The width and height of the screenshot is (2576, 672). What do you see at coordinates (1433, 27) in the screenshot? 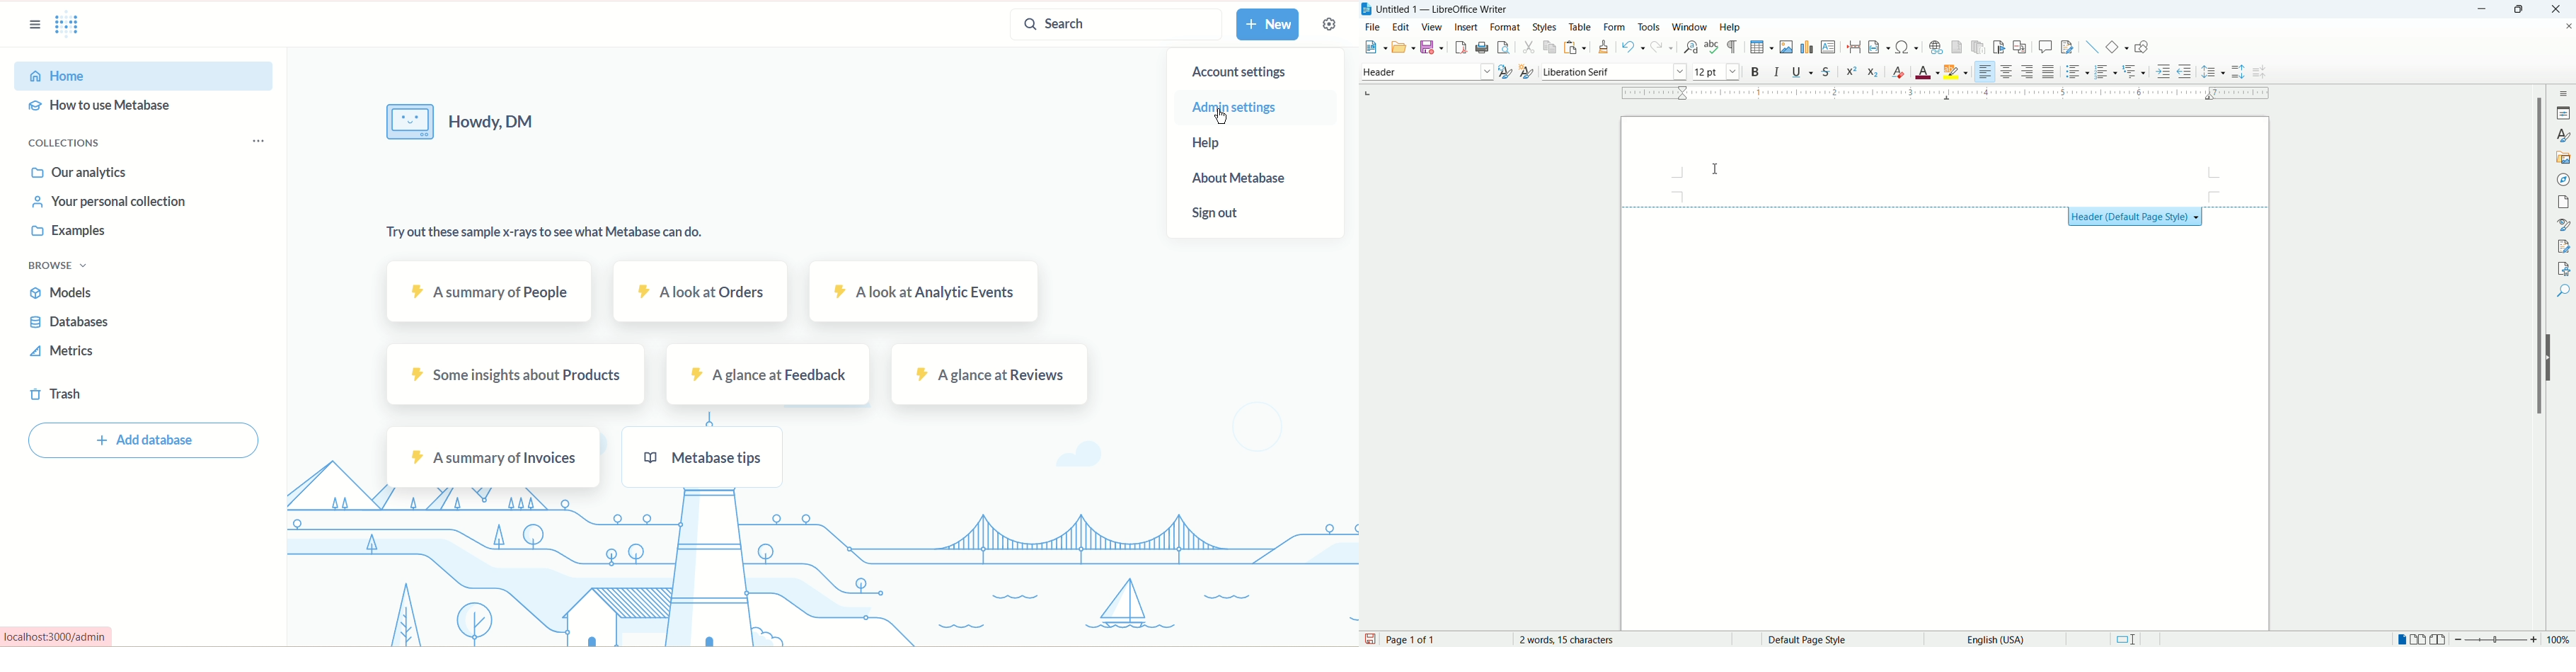
I see `view` at bounding box center [1433, 27].